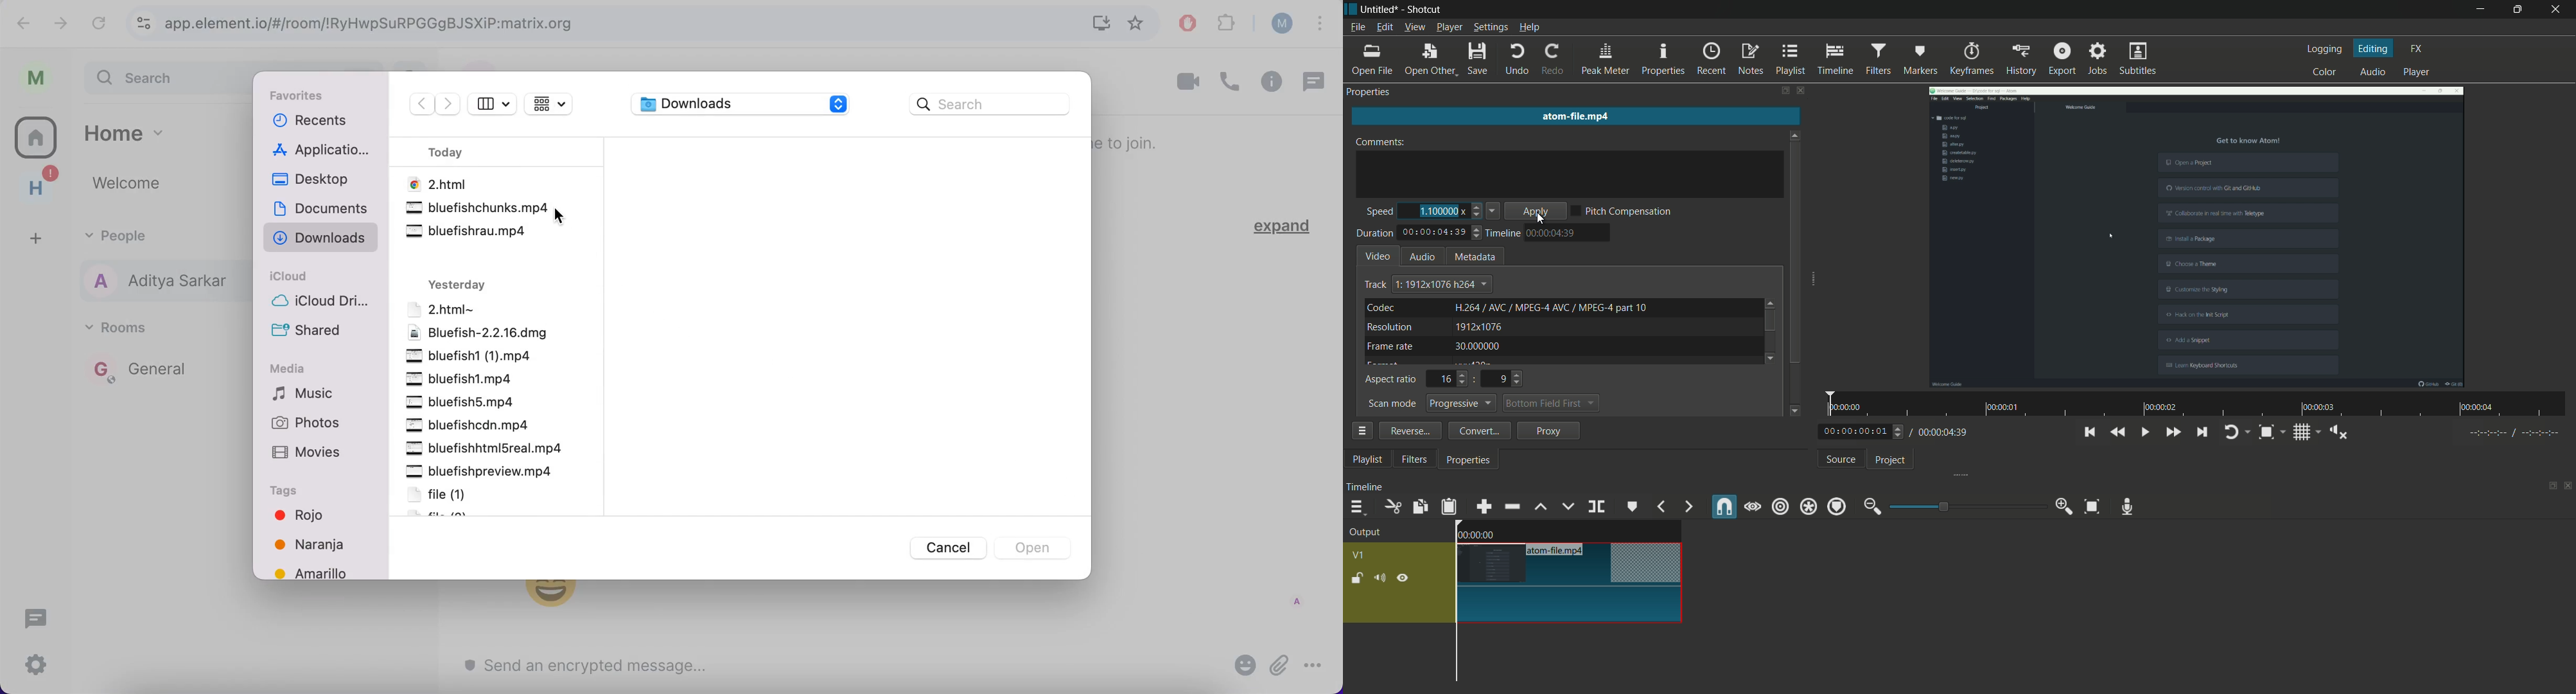 The height and width of the screenshot is (700, 2576). Describe the element at coordinates (2143, 432) in the screenshot. I see `toggle play or pause` at that location.